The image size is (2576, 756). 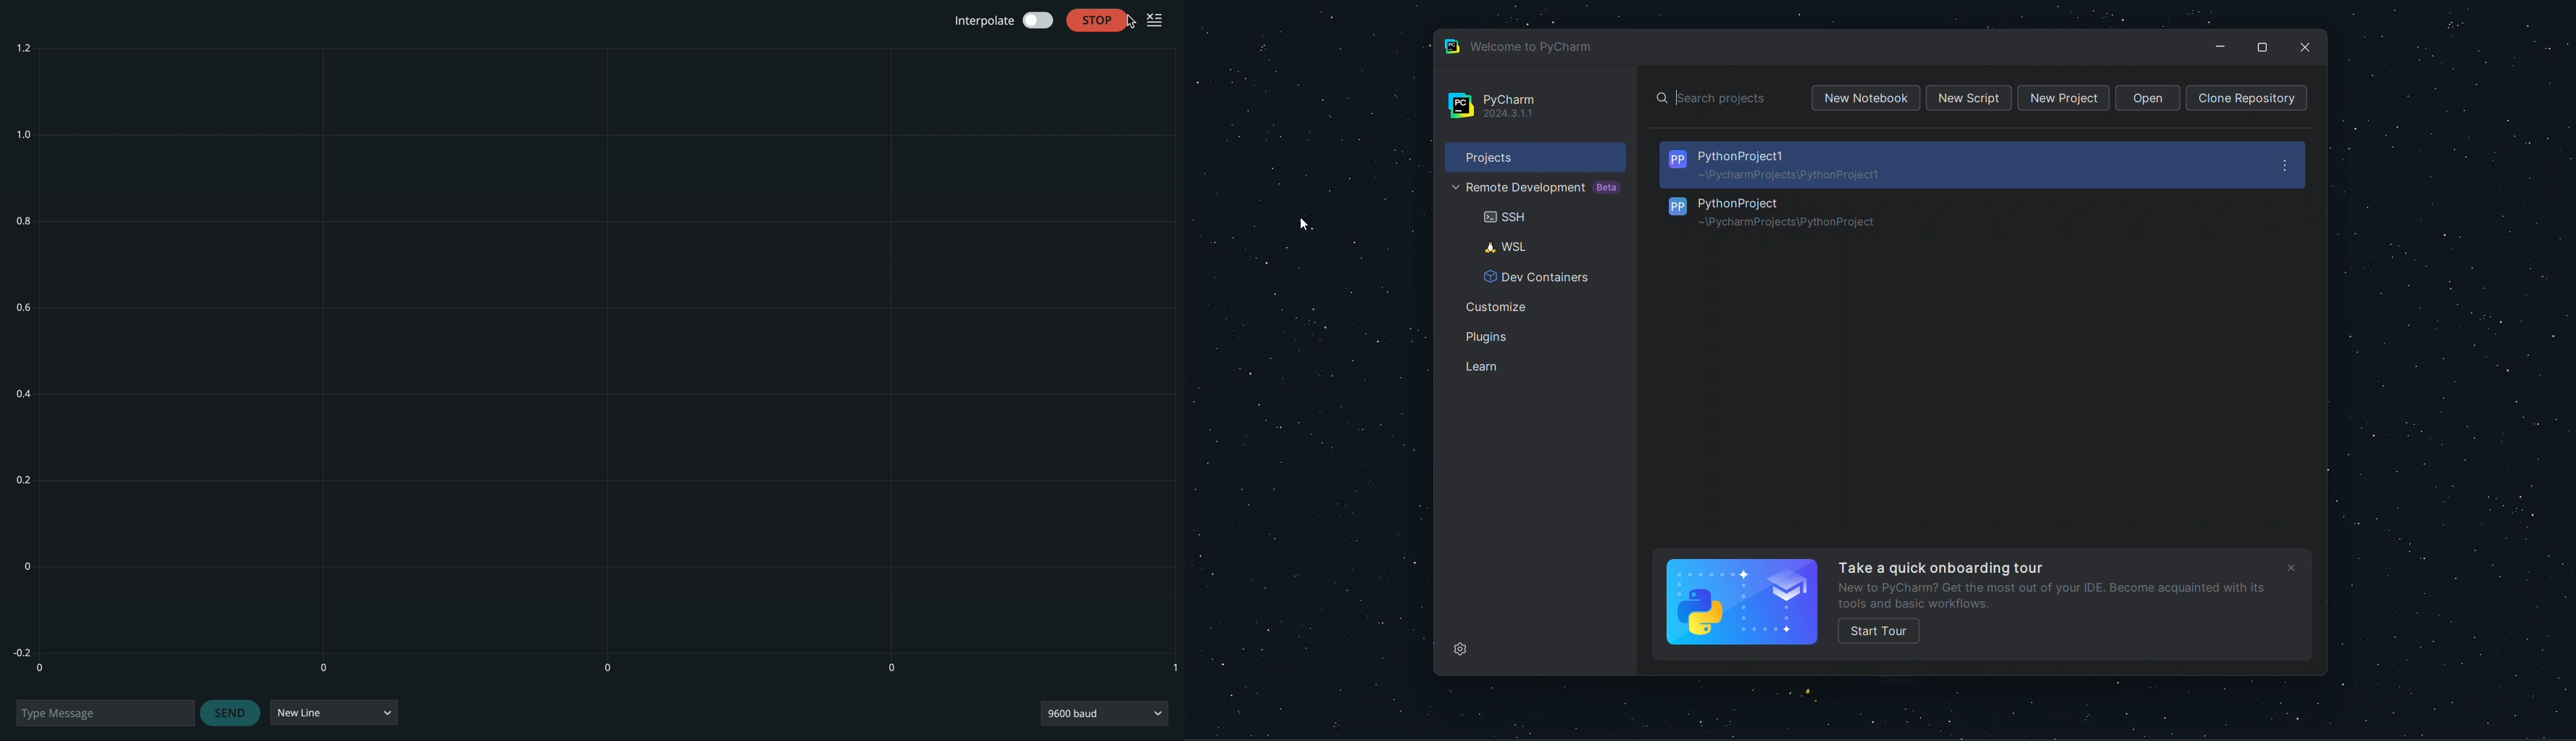 What do you see at coordinates (2059, 97) in the screenshot?
I see `new project` at bounding box center [2059, 97].